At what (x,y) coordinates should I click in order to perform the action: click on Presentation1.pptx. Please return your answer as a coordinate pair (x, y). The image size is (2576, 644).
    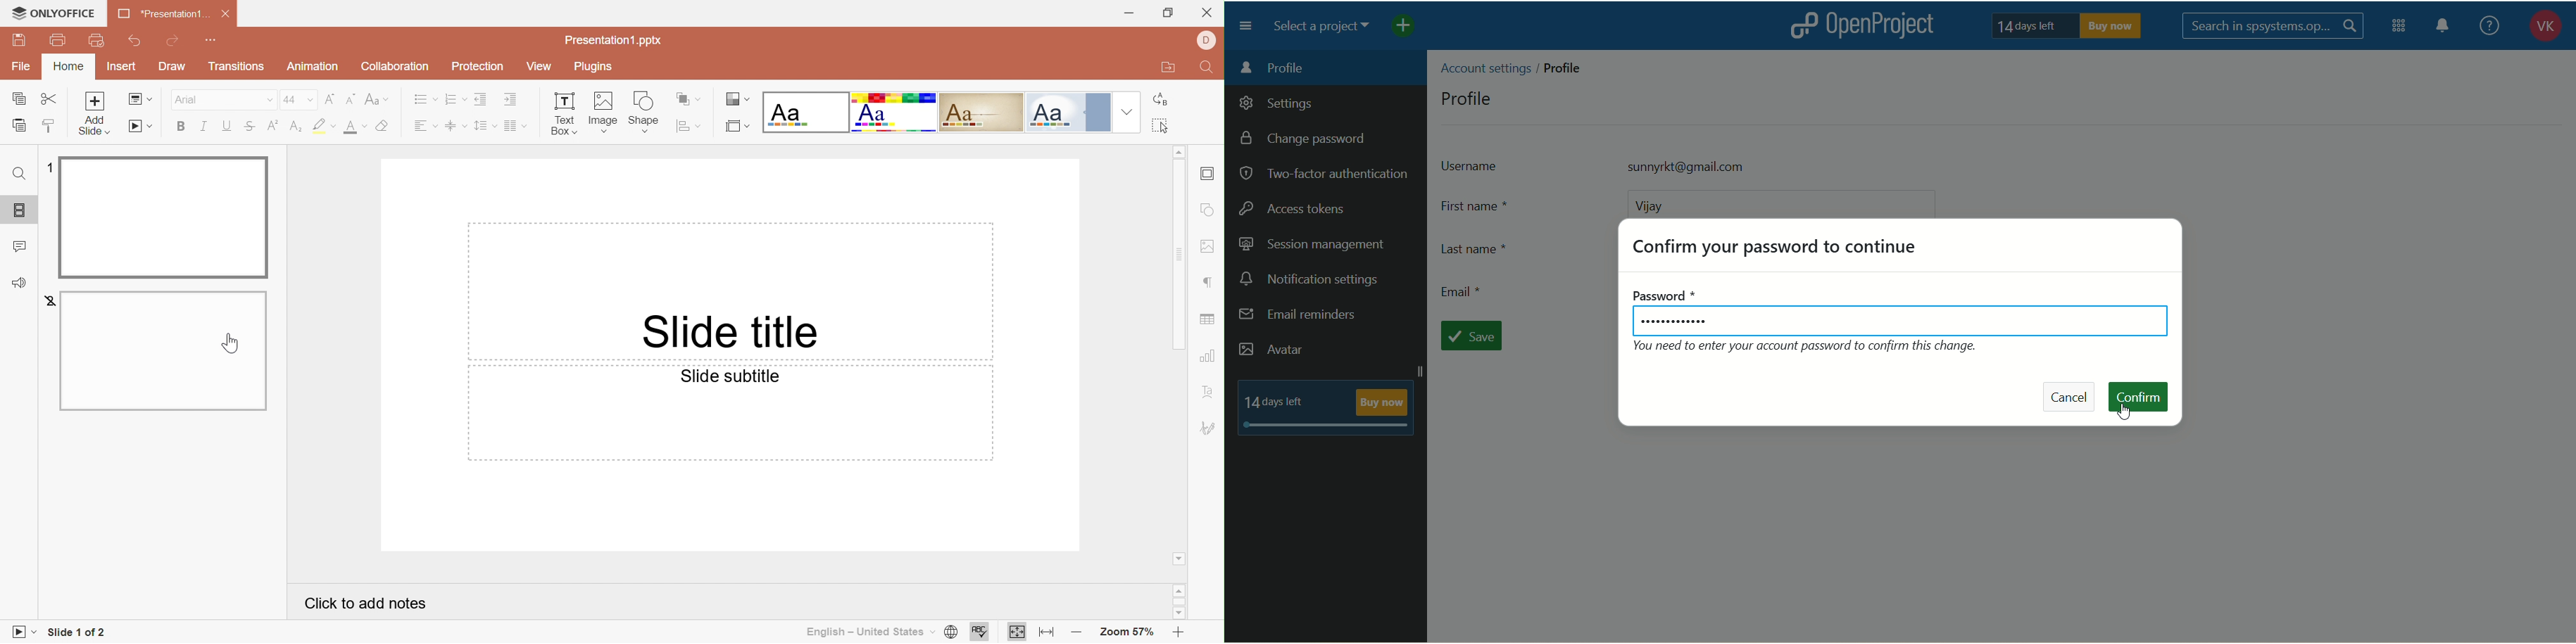
    Looking at the image, I should click on (612, 40).